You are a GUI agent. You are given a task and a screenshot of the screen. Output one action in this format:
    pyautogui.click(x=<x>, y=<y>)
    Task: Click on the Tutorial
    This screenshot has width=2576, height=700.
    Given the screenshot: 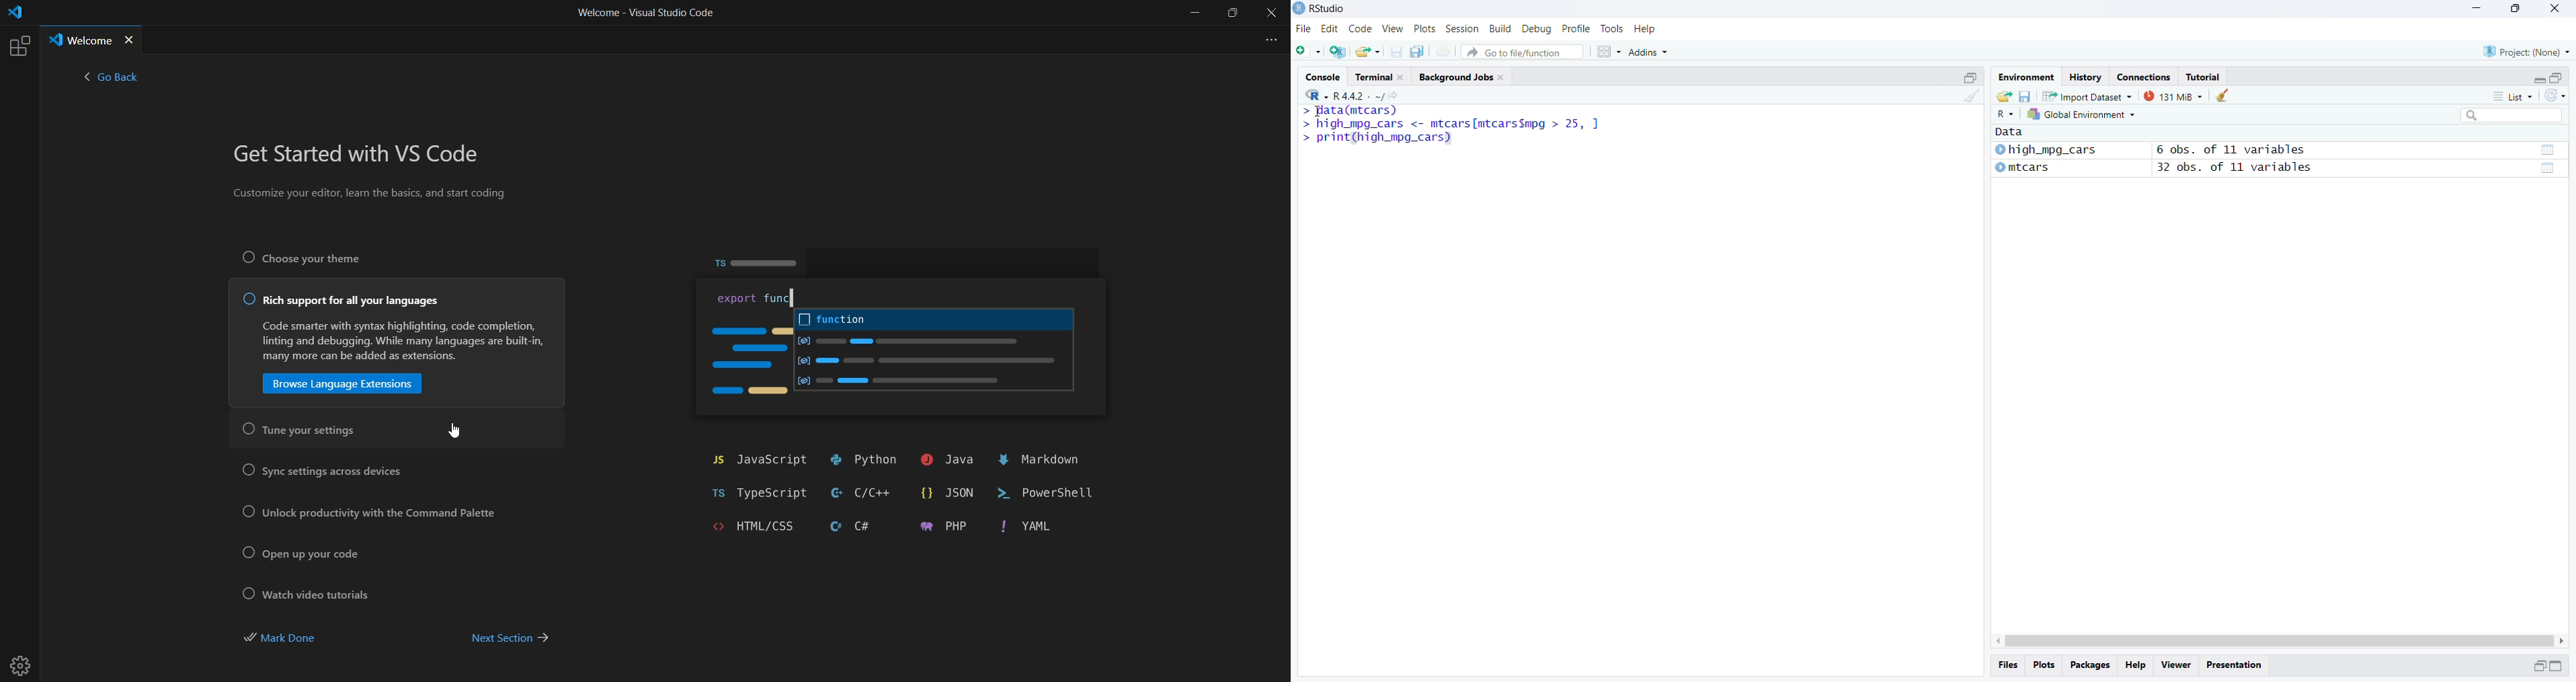 What is the action you would take?
    pyautogui.click(x=2204, y=76)
    